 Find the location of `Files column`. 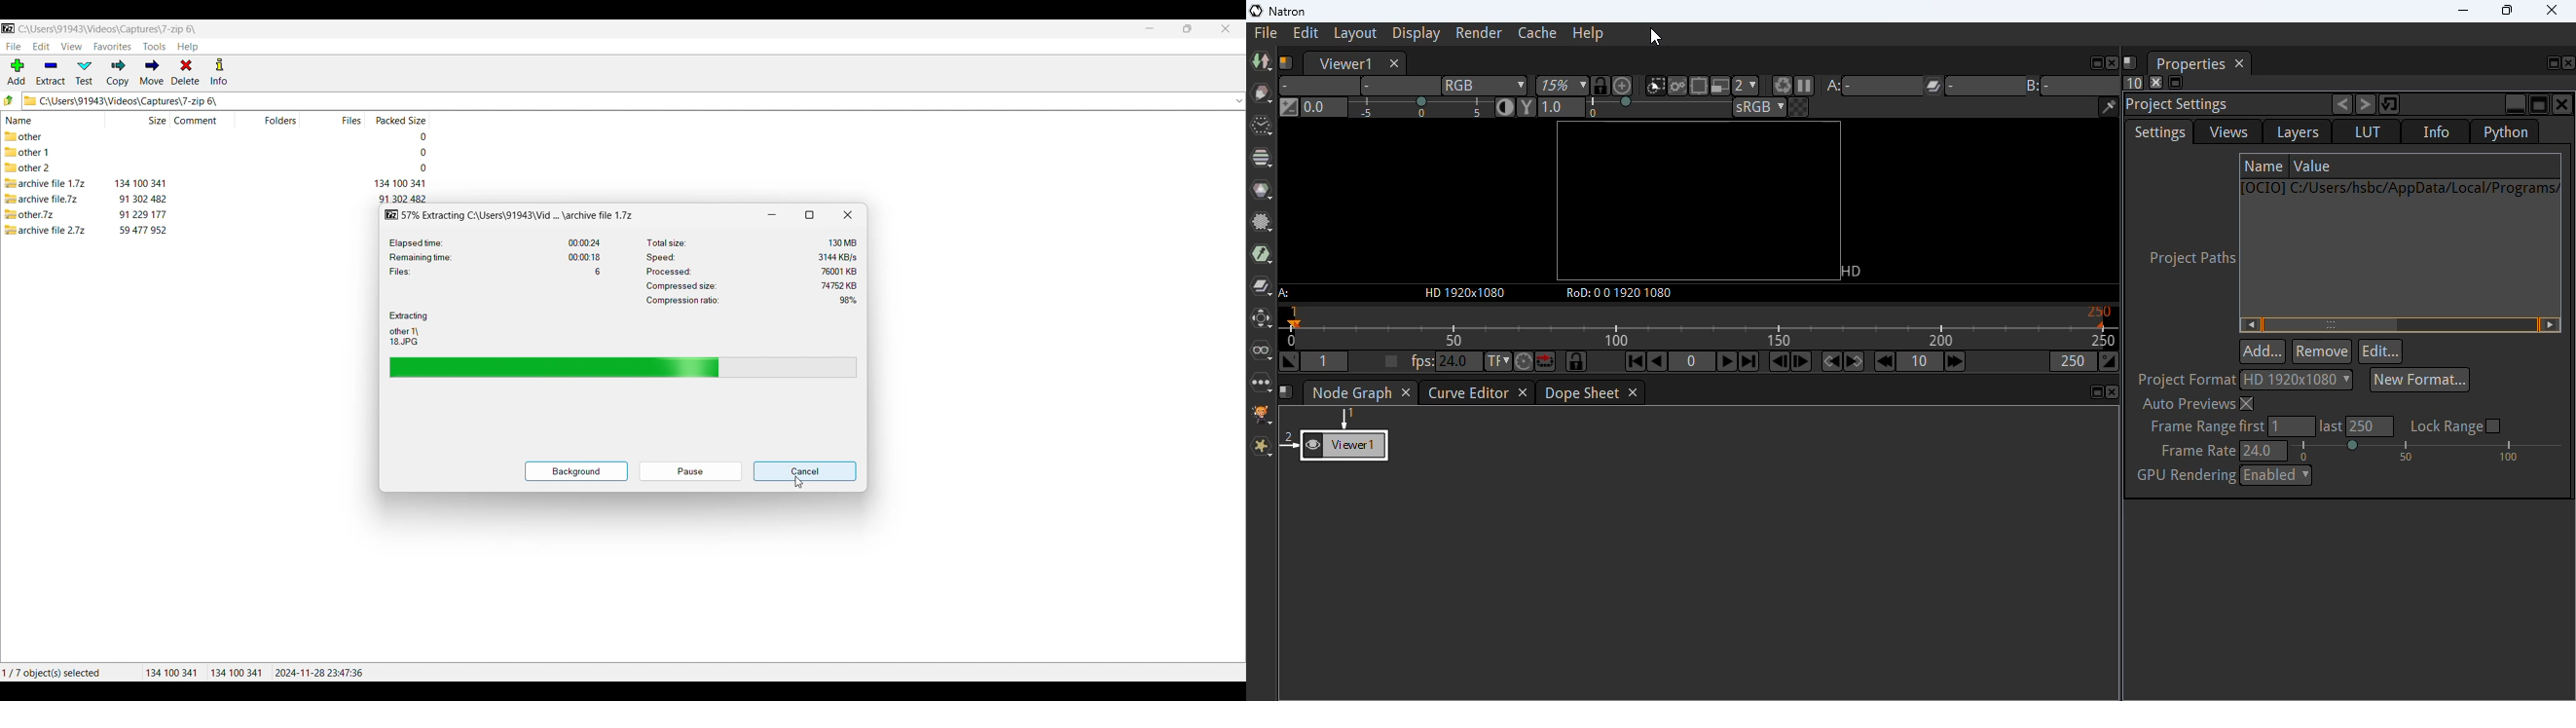

Files column is located at coordinates (349, 120).